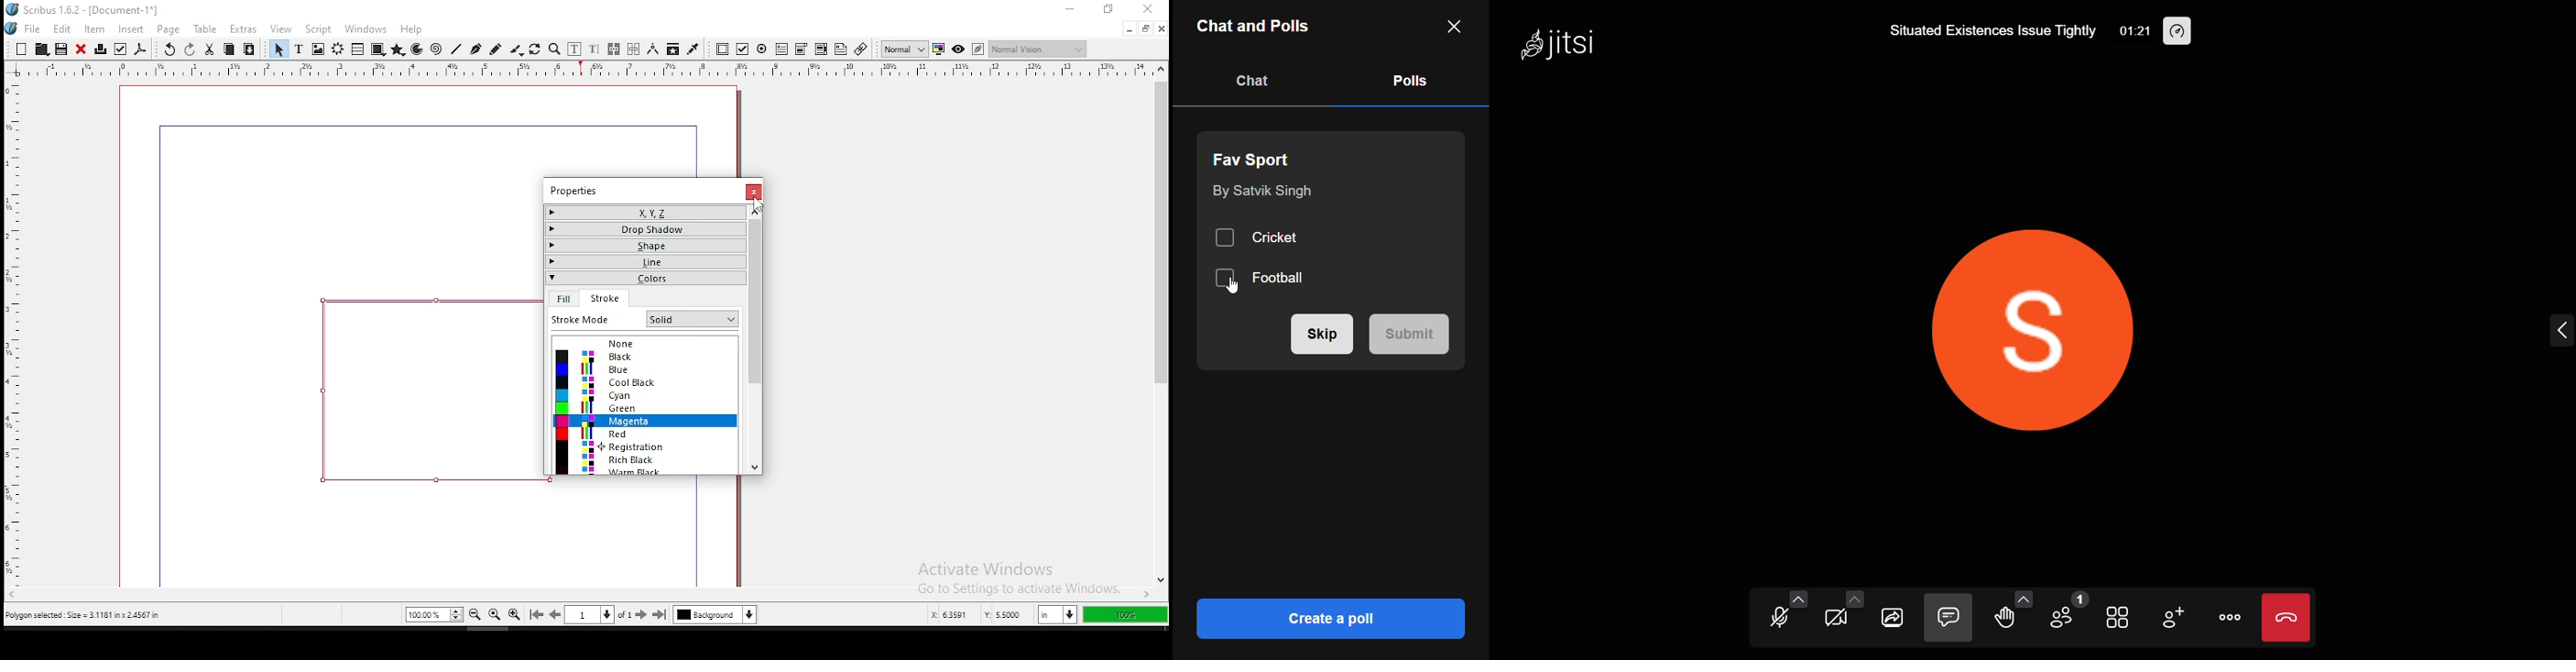 This screenshot has height=672, width=2576. What do you see at coordinates (434, 614) in the screenshot?
I see `zoom 100%` at bounding box center [434, 614].